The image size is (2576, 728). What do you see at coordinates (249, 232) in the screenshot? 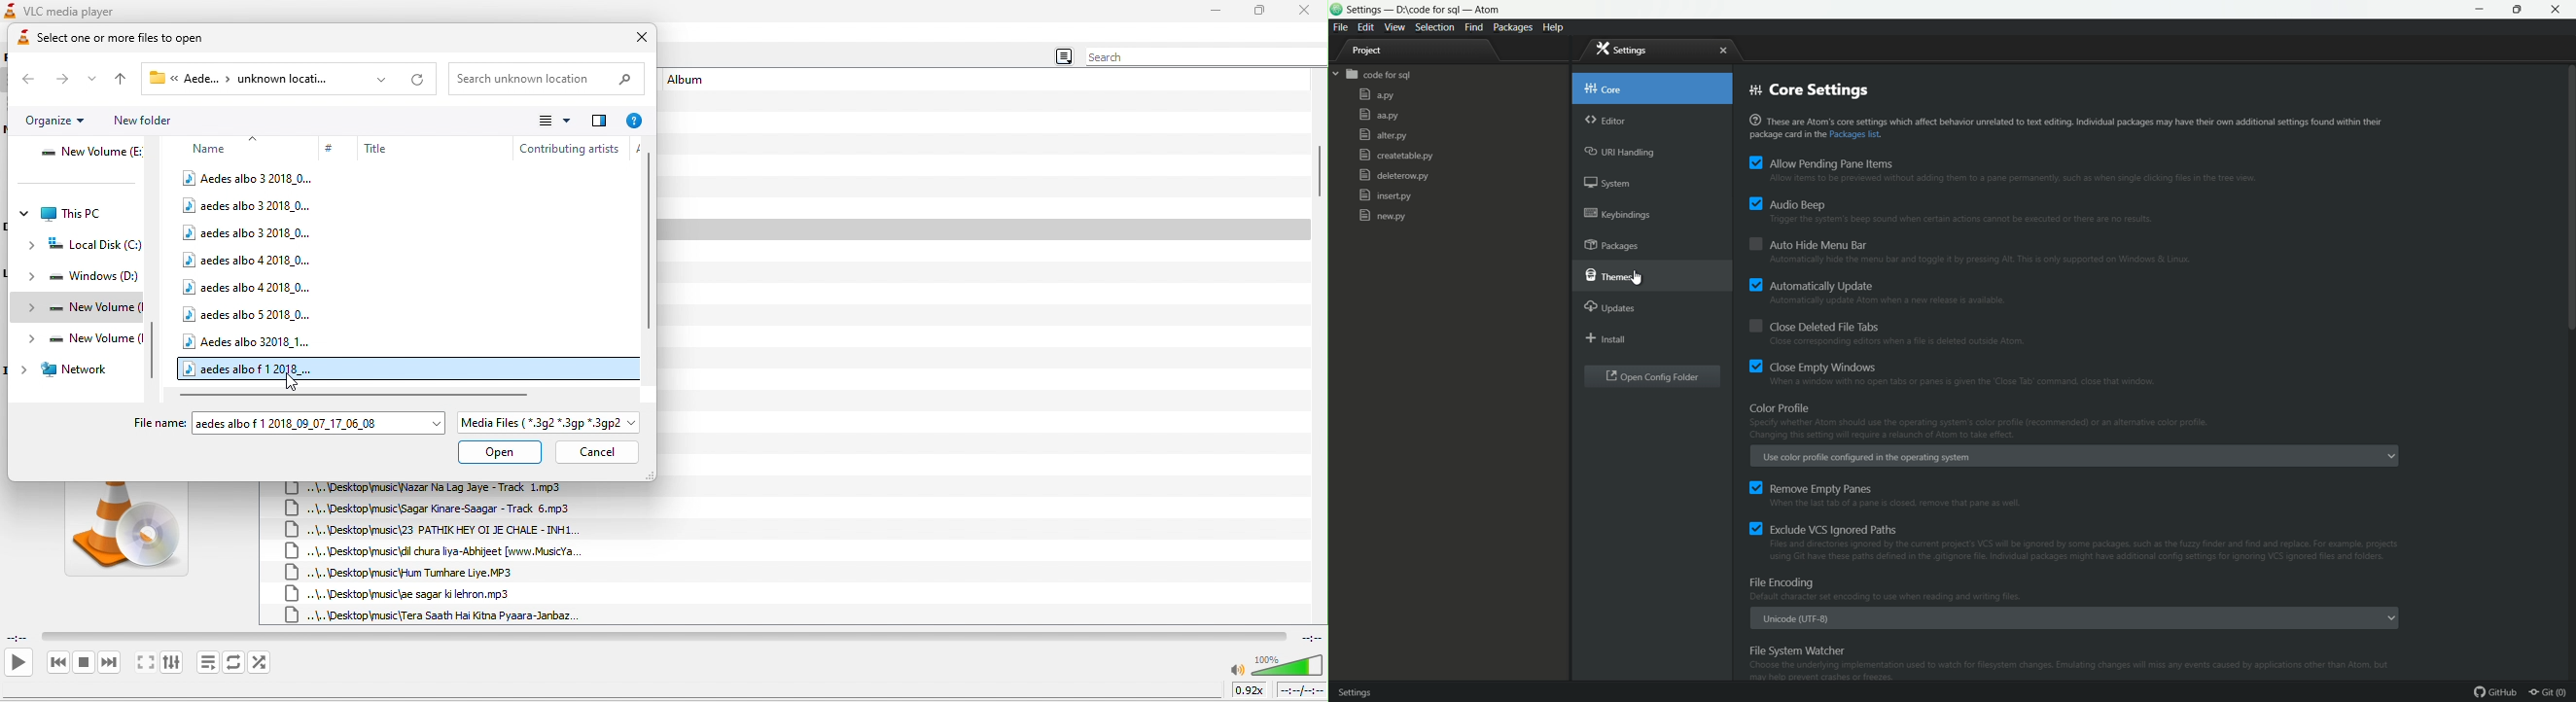
I see `aedes albo 3 2018.0...` at bounding box center [249, 232].